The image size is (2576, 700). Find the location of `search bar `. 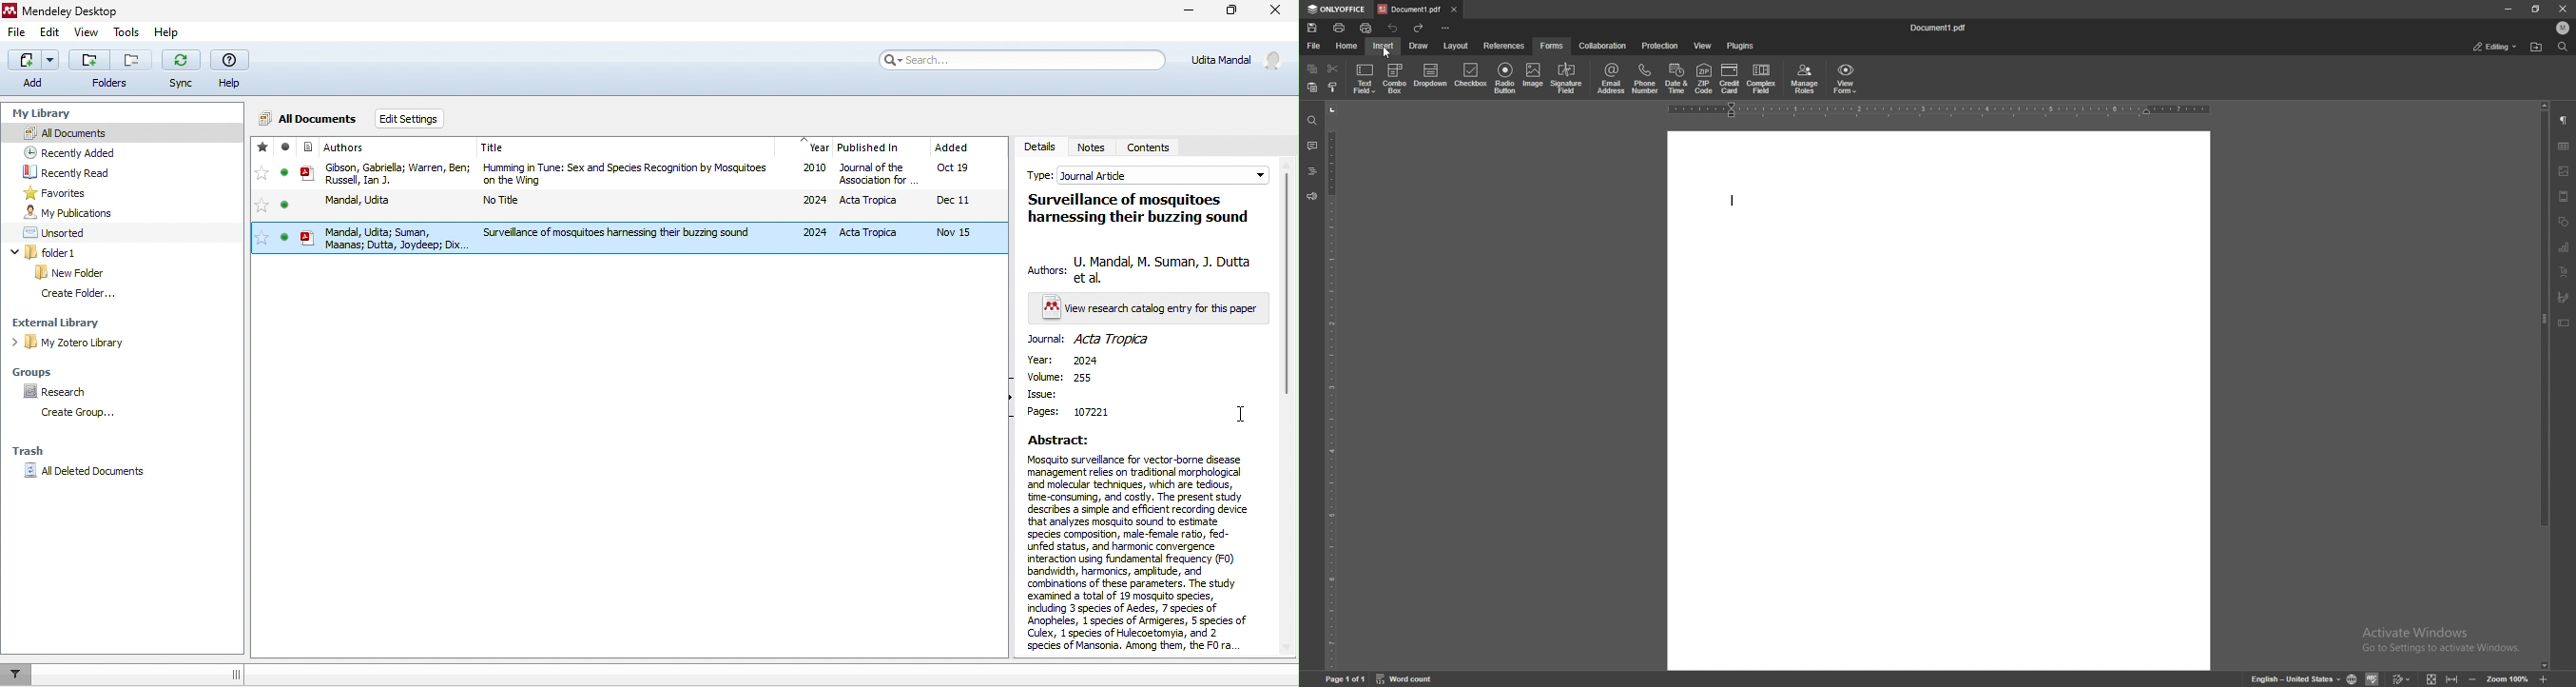

search bar  is located at coordinates (1021, 60).